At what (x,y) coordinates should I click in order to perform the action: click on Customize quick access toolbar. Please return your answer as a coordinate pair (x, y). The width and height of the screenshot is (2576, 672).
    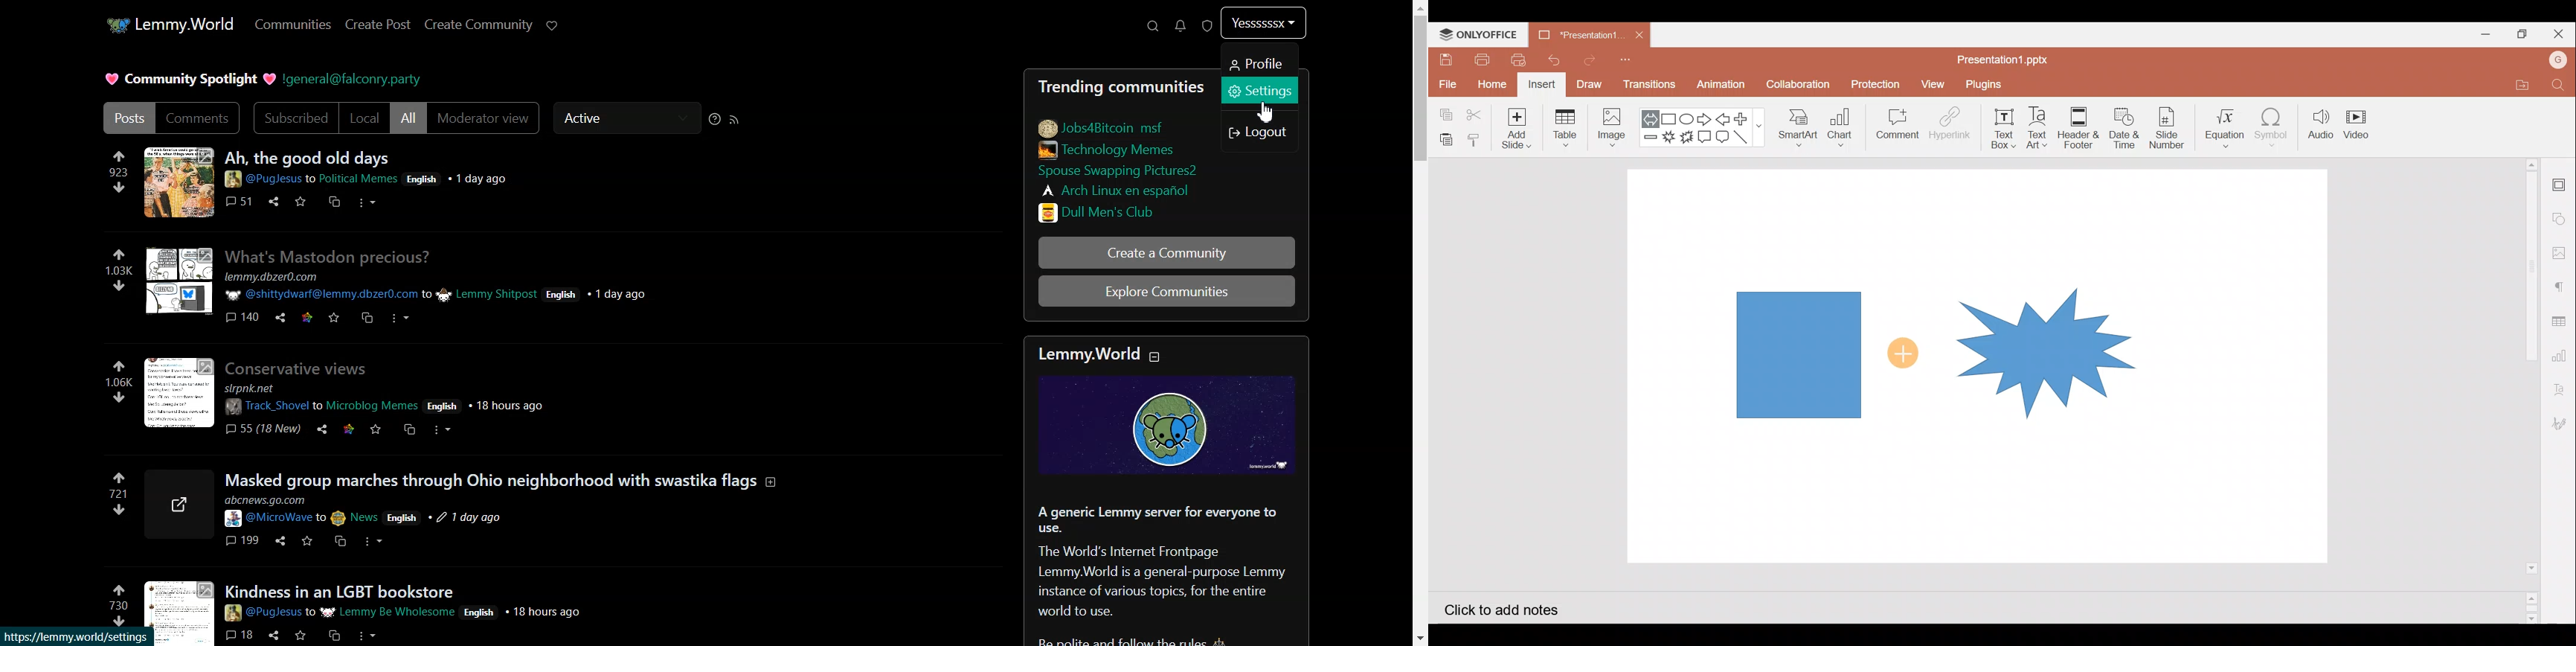
    Looking at the image, I should click on (1632, 61).